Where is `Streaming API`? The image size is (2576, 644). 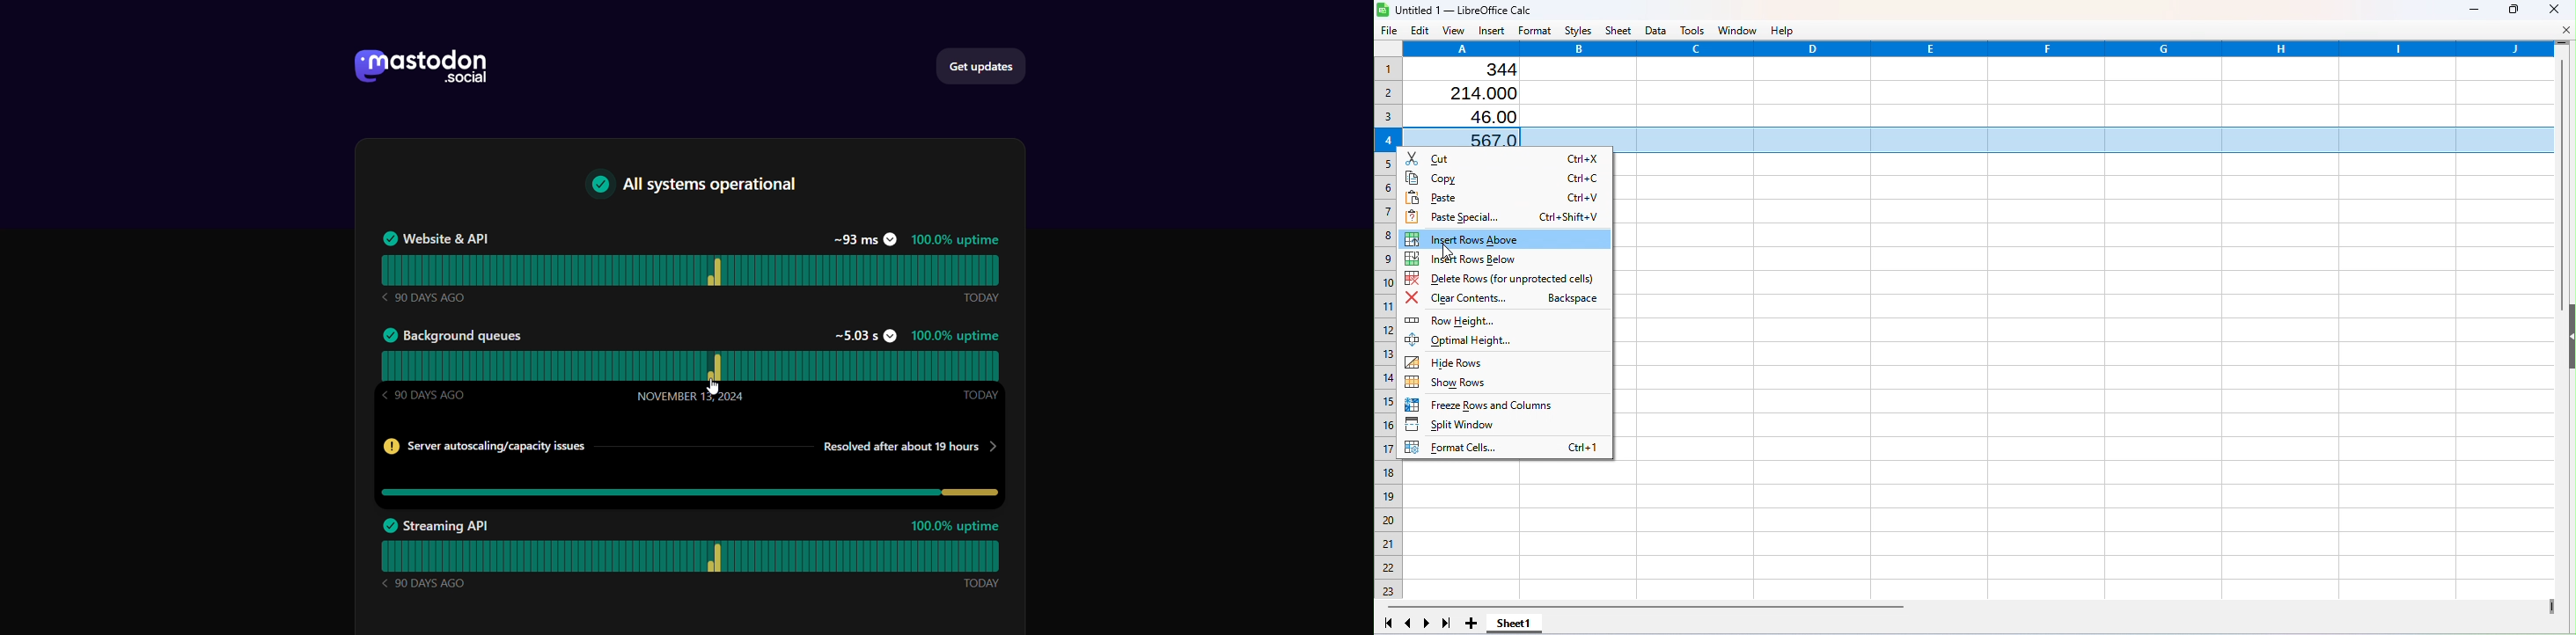
Streaming API is located at coordinates (435, 527).